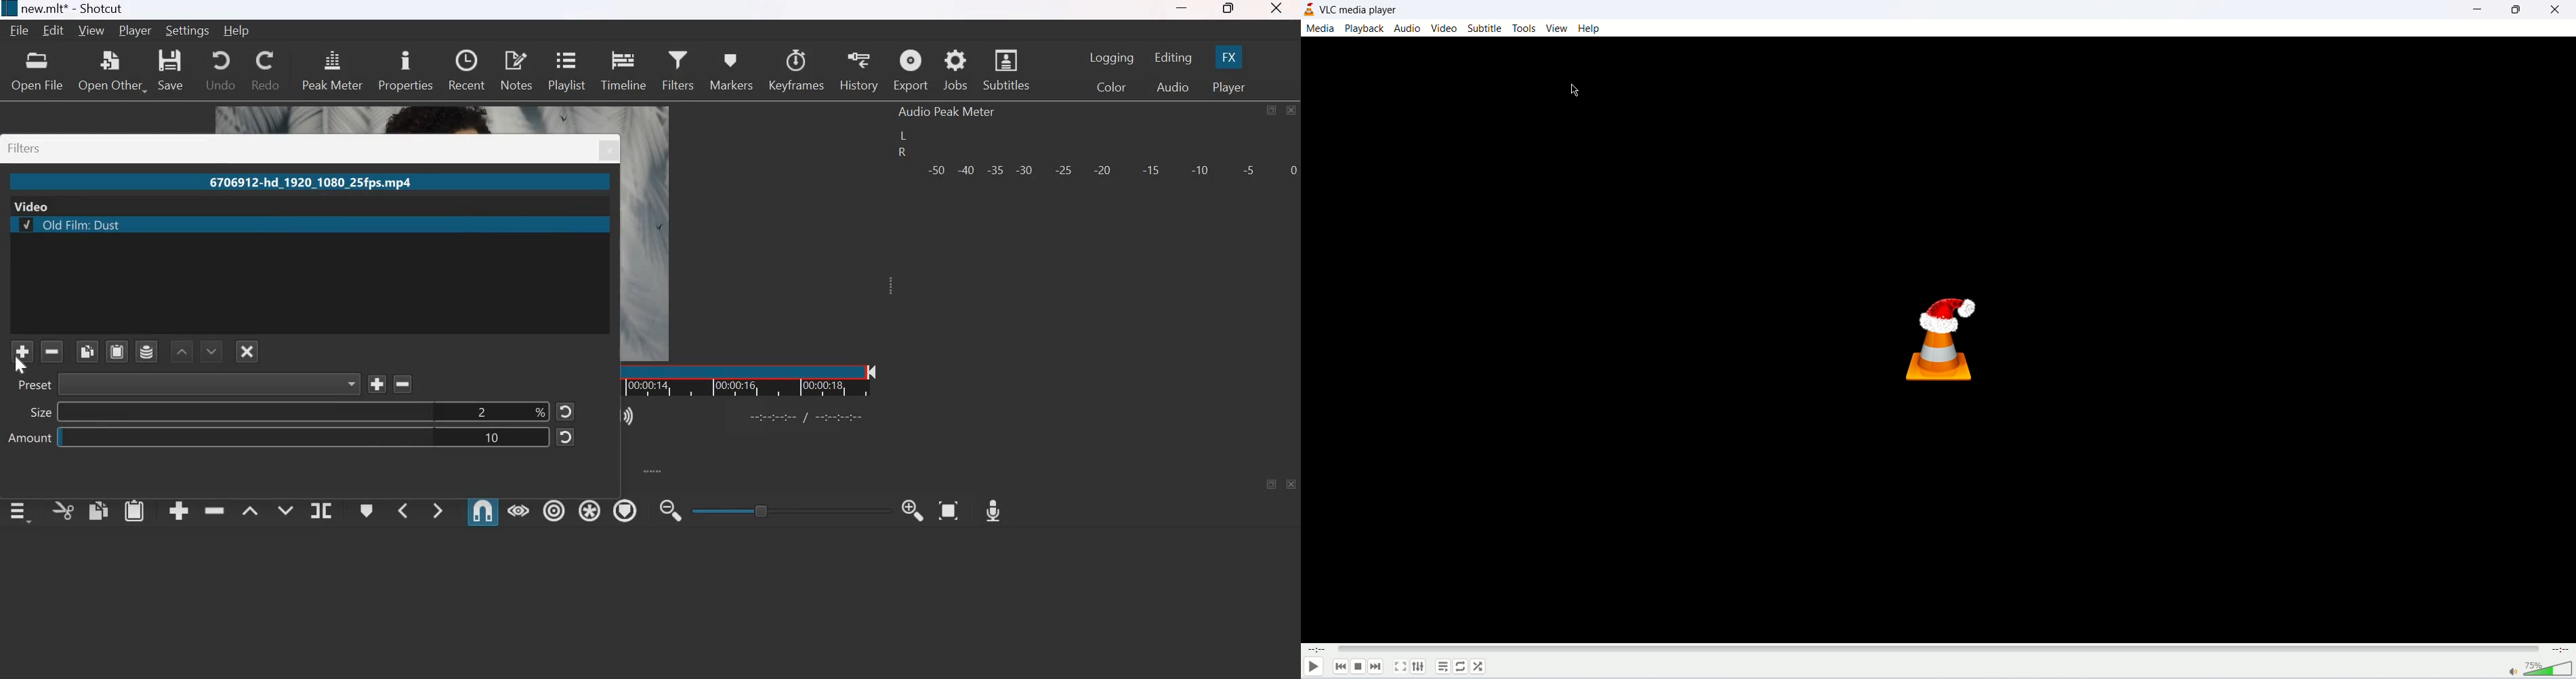 This screenshot has width=2576, height=700. Describe the element at coordinates (147, 351) in the screenshot. I see `save a filter set` at that location.